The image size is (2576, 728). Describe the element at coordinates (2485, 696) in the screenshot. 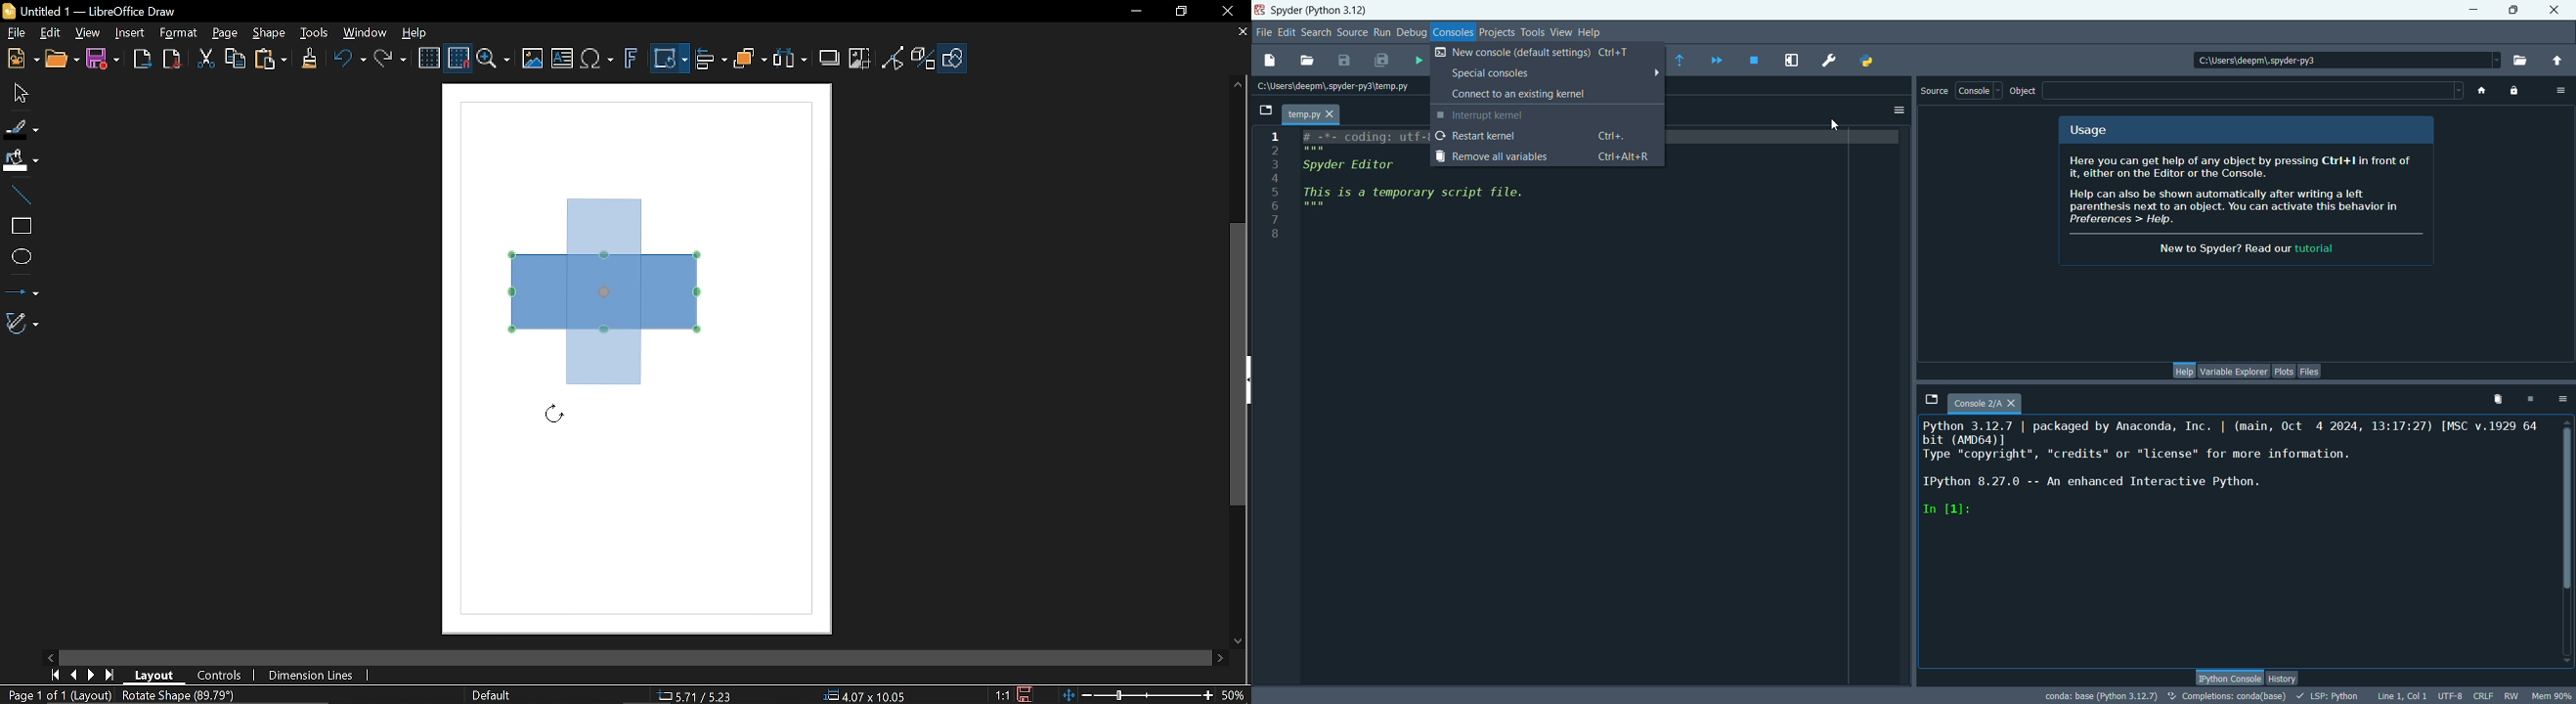

I see `CRLF` at that location.